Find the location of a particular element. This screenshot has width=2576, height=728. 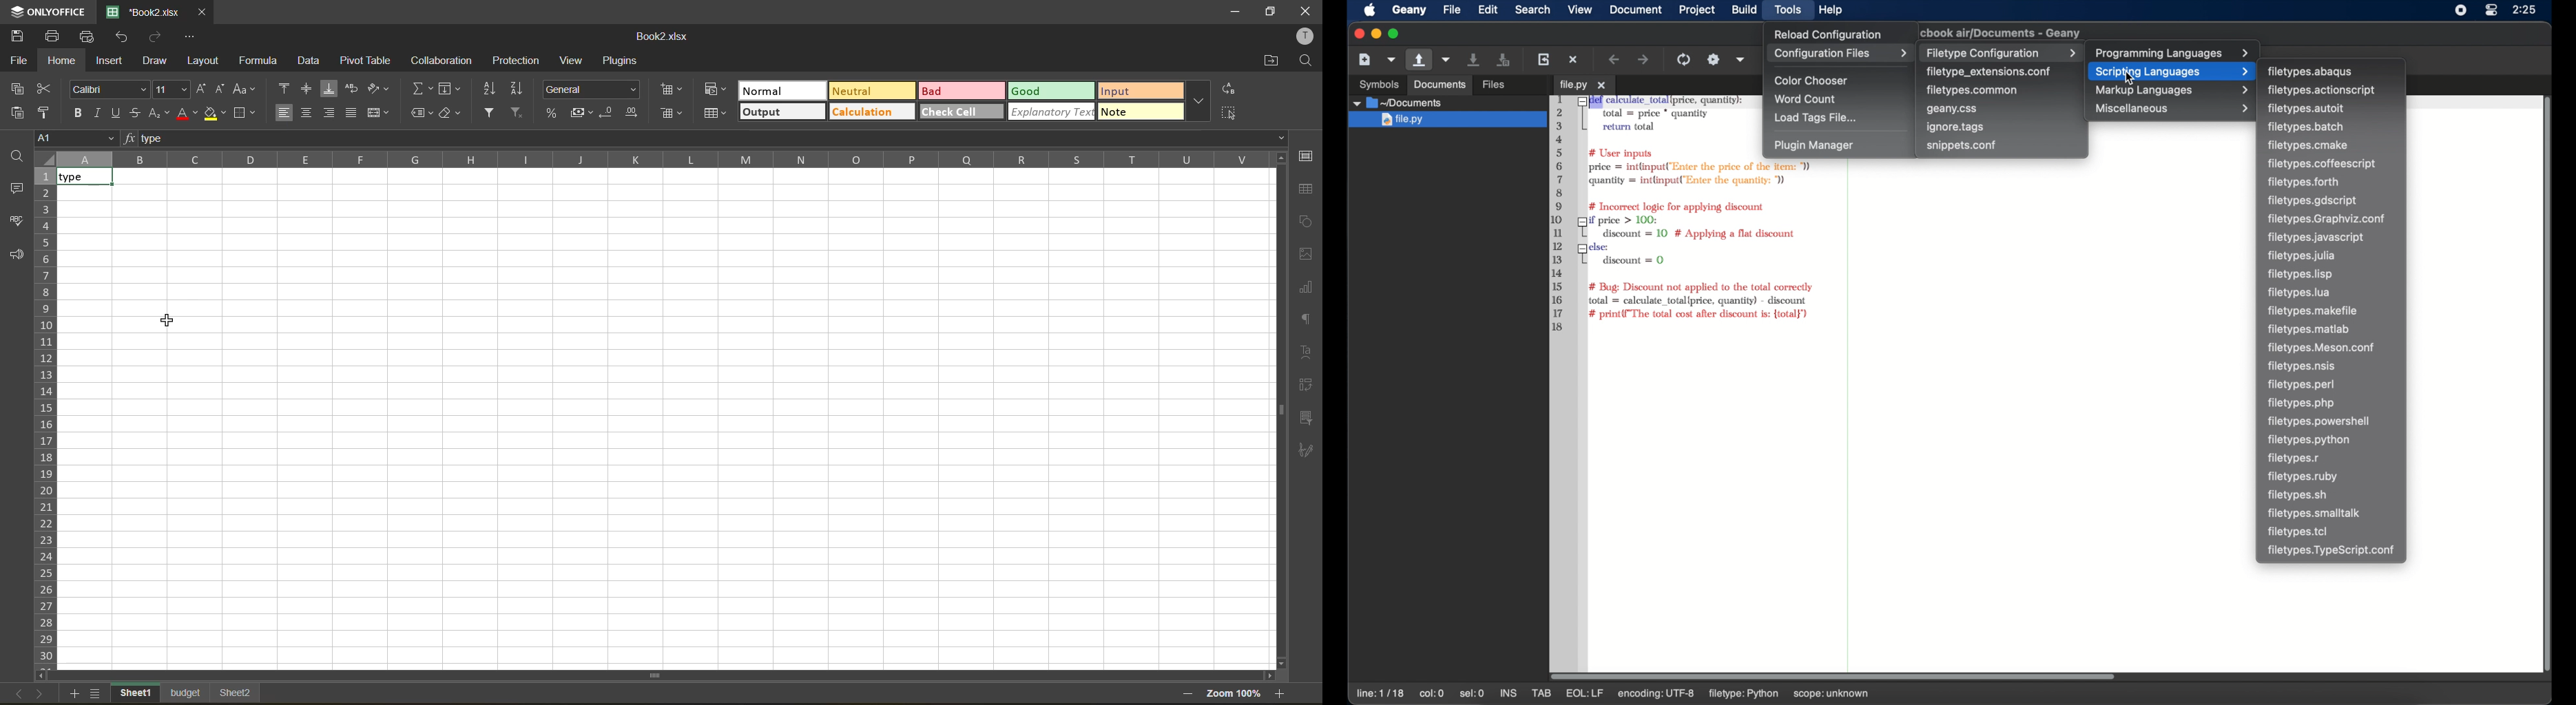

orientation is located at coordinates (377, 89).